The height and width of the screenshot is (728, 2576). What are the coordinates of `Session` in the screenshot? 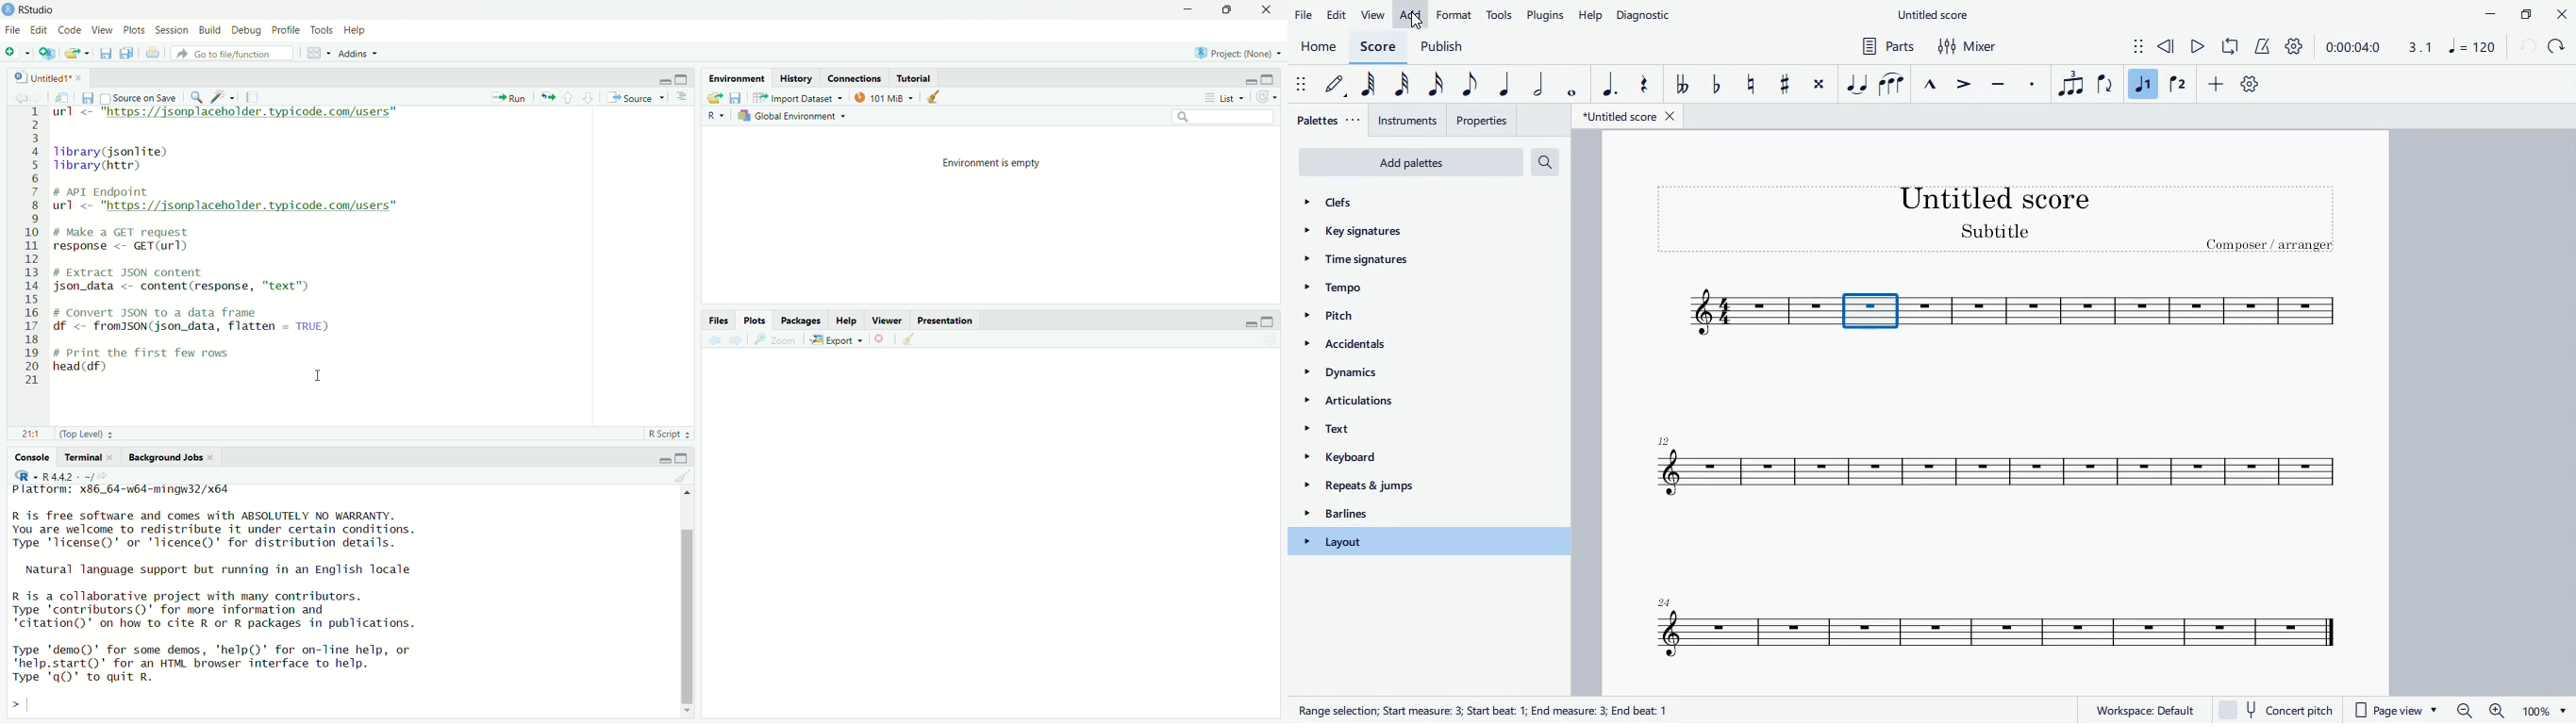 It's located at (171, 30).